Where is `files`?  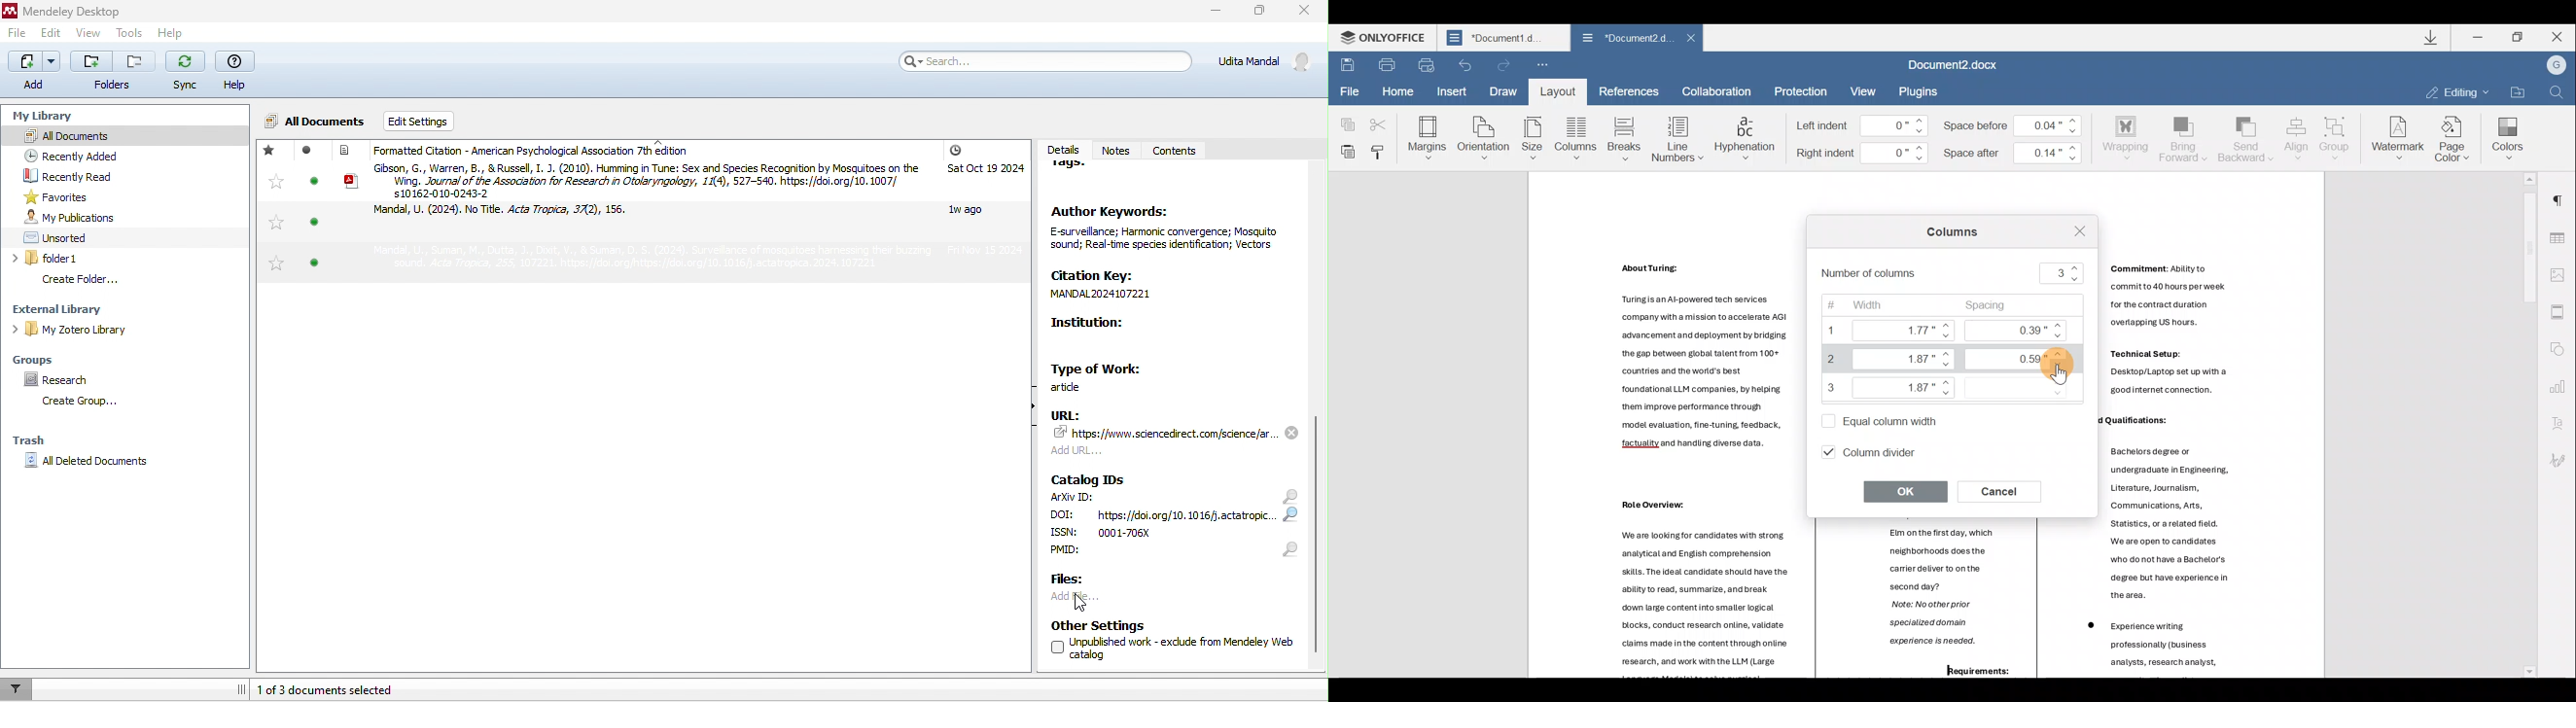
files is located at coordinates (1074, 580).